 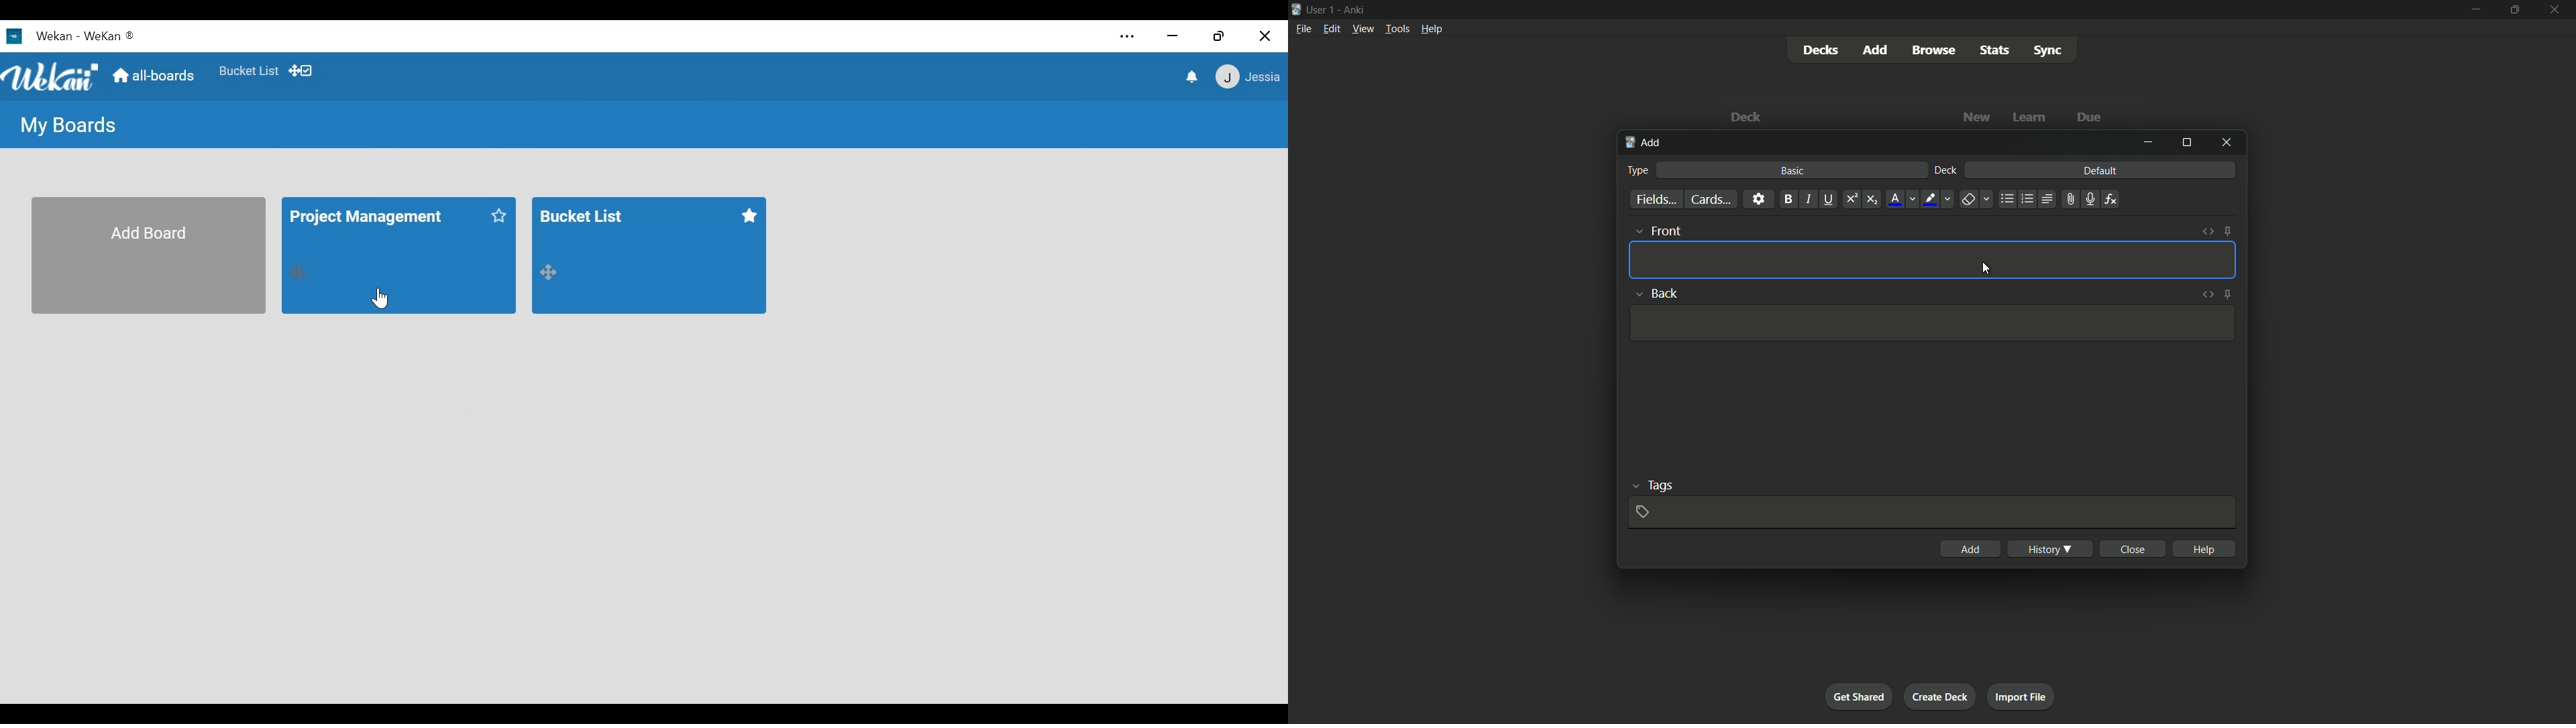 I want to click on sync, so click(x=2048, y=51).